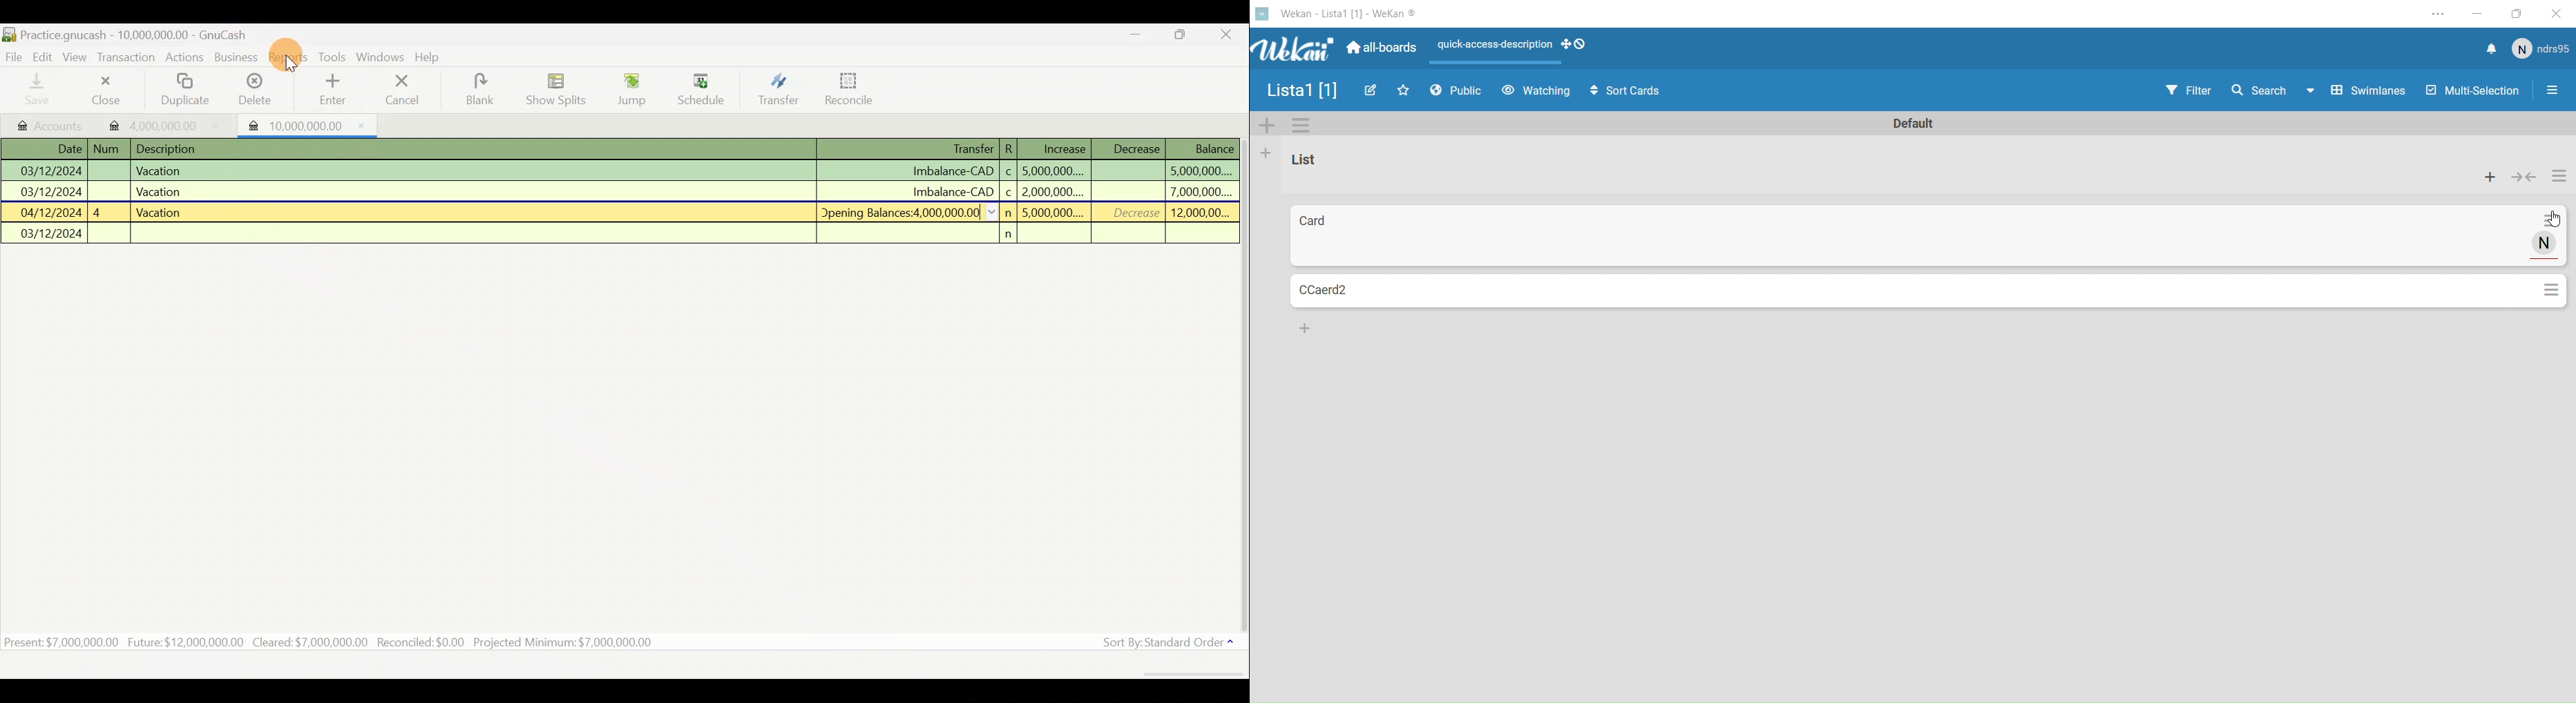 The width and height of the screenshot is (2576, 728). Describe the element at coordinates (170, 124) in the screenshot. I see `4,000,000.00` at that location.